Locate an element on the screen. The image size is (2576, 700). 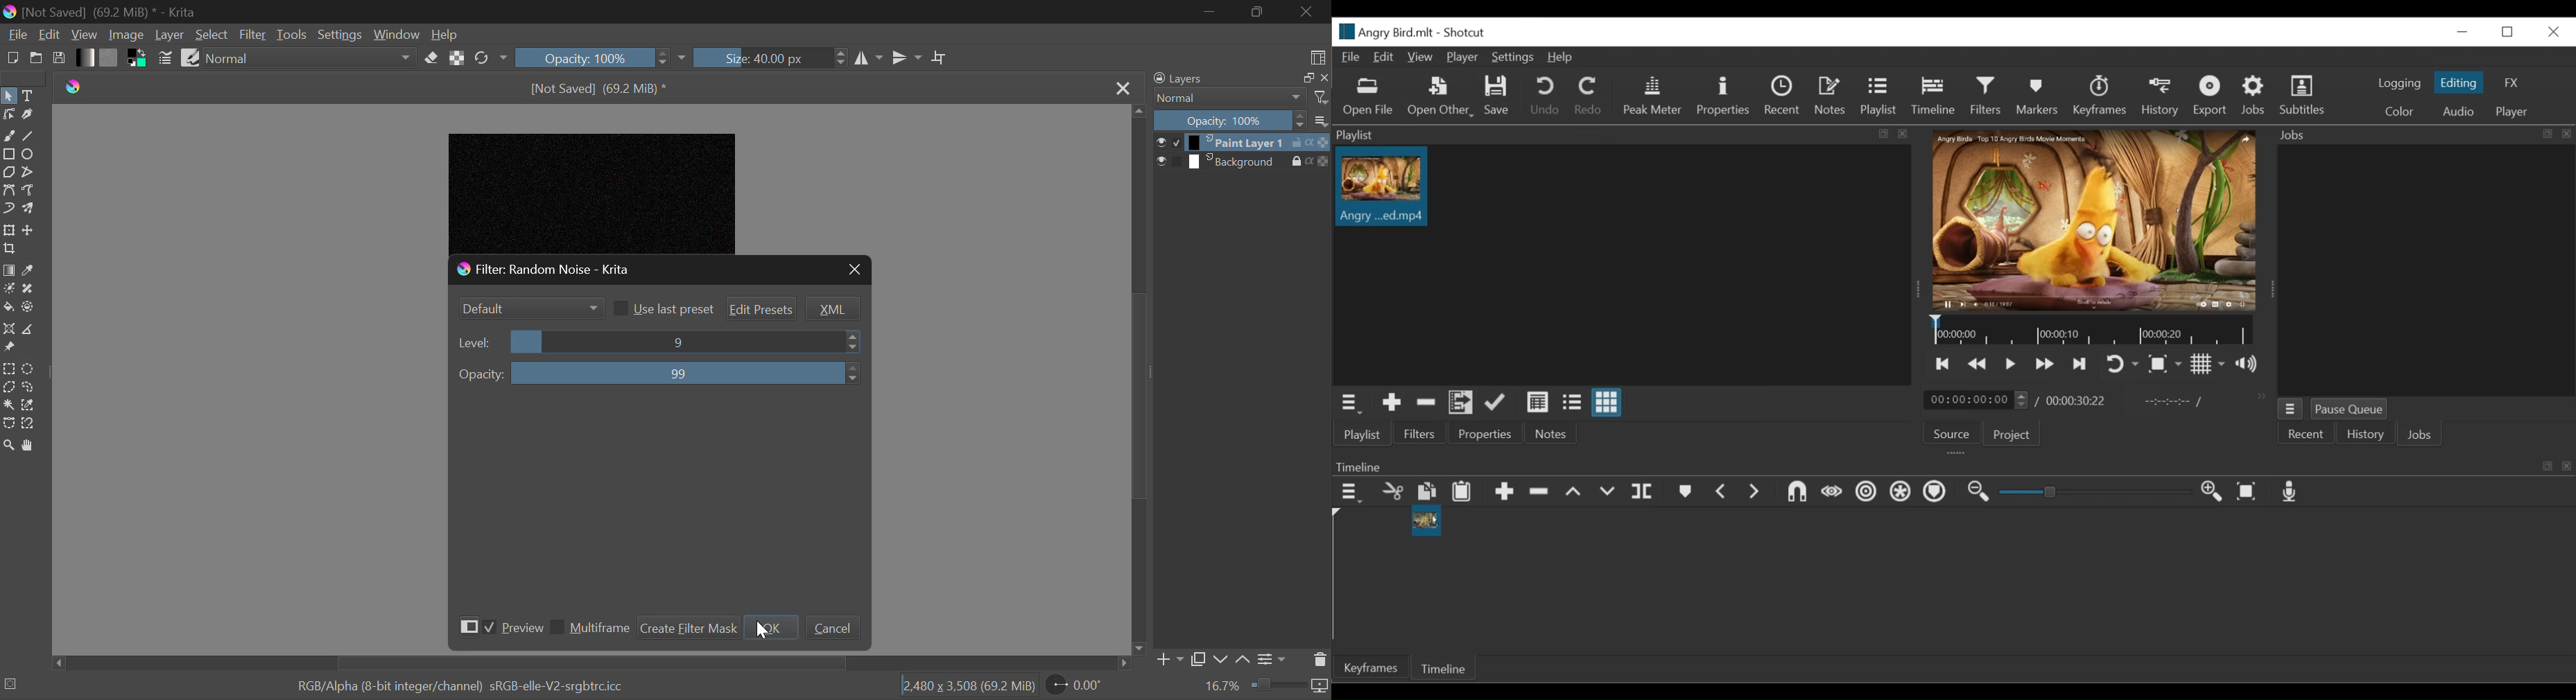
Opacity is located at coordinates (600, 56).